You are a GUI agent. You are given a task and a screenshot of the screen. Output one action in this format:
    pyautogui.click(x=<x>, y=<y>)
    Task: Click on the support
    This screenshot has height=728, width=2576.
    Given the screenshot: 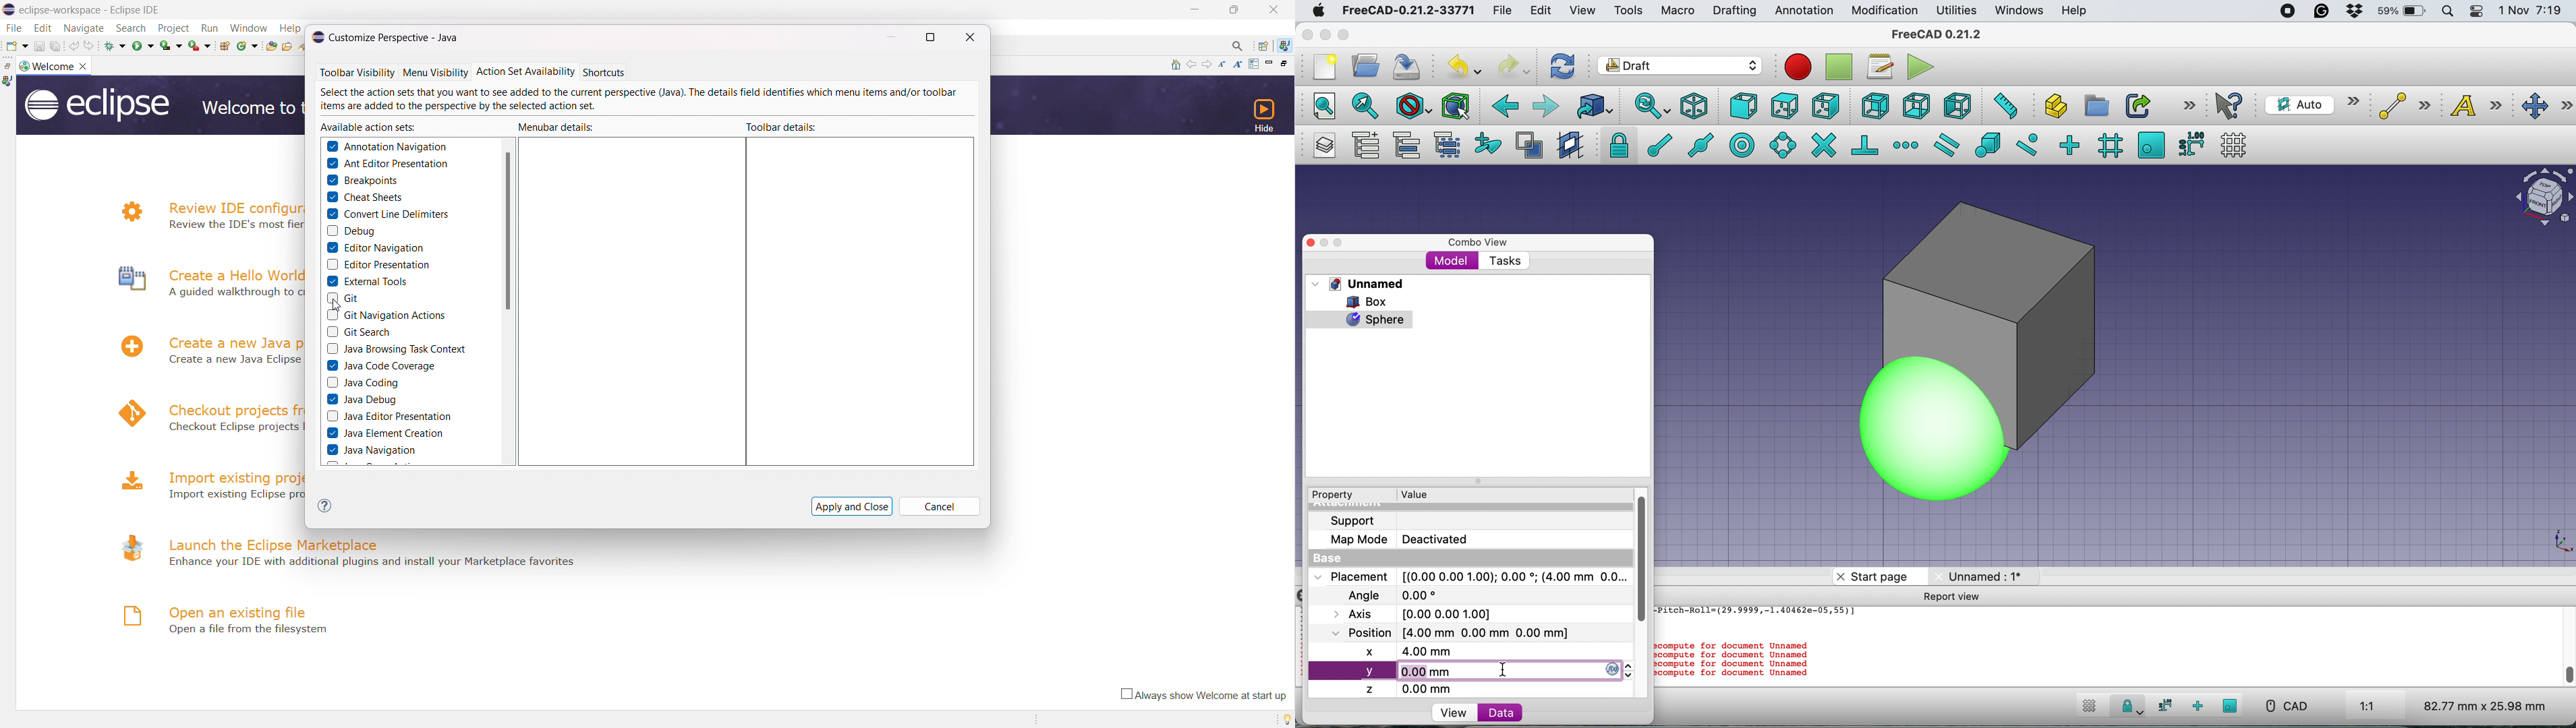 What is the action you would take?
    pyautogui.click(x=1356, y=519)
    